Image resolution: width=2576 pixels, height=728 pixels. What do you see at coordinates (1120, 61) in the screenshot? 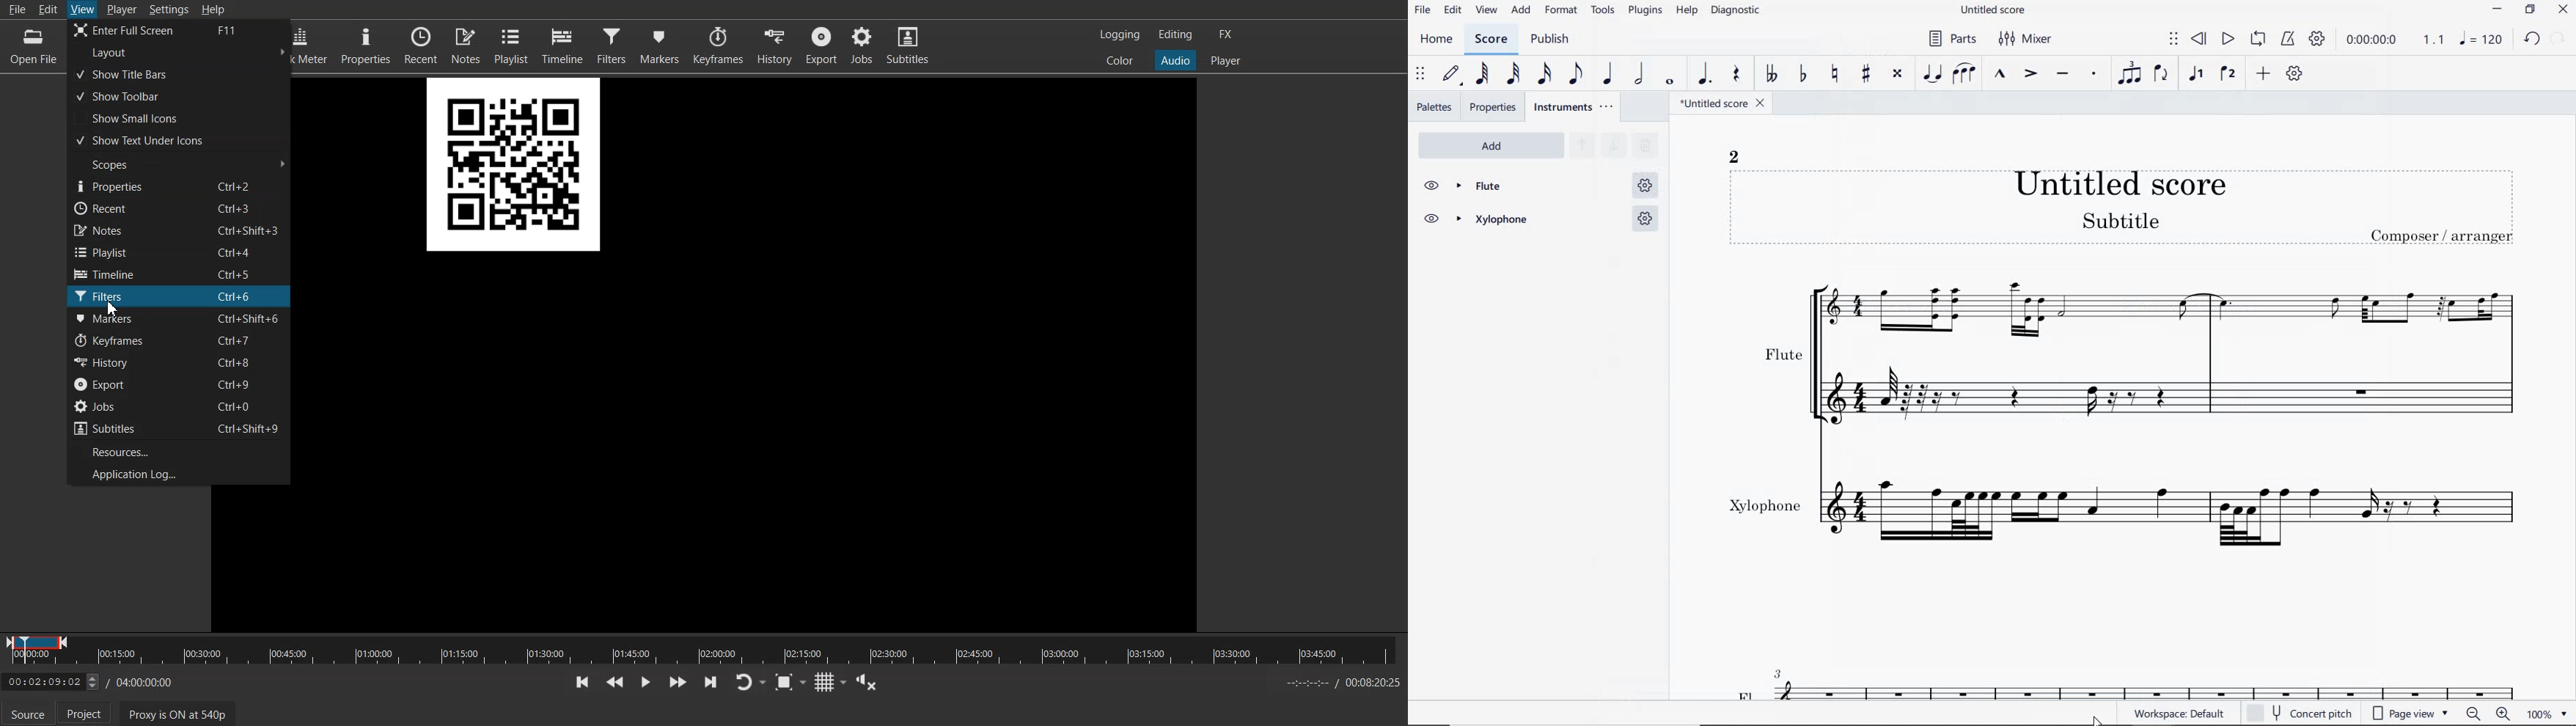
I see `Switch to the color layout` at bounding box center [1120, 61].